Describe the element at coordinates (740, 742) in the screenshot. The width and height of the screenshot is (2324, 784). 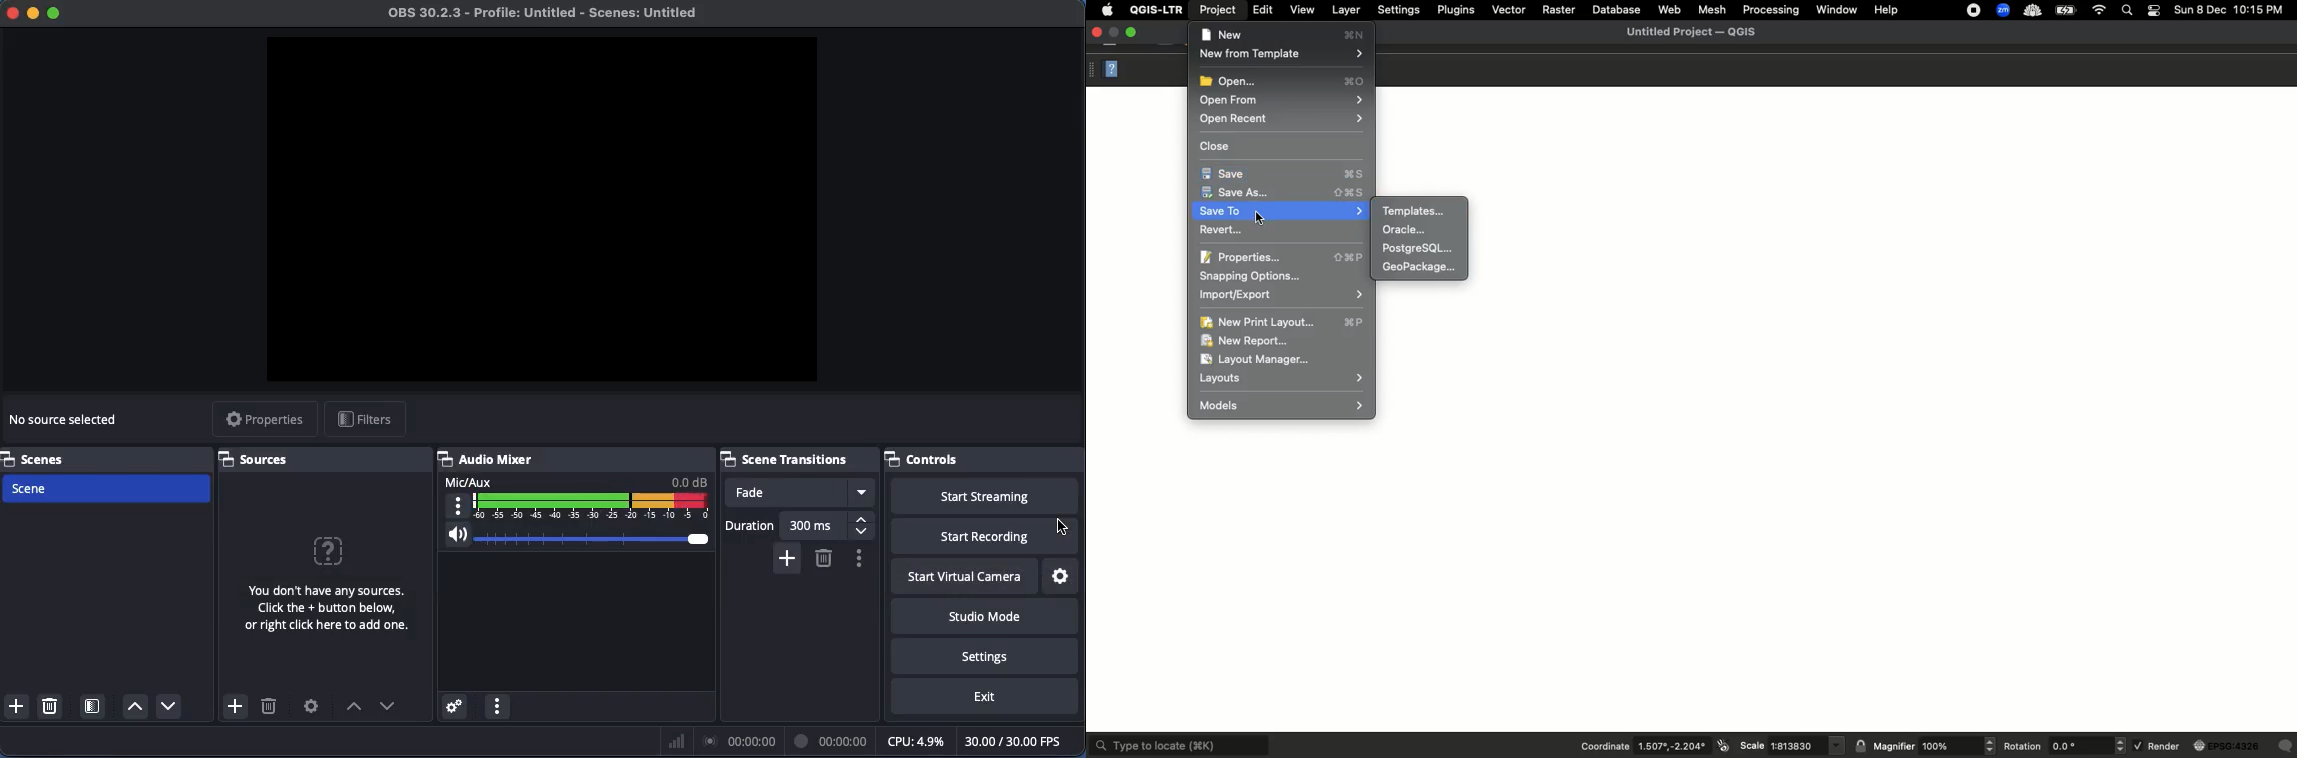
I see `Braodcast` at that location.